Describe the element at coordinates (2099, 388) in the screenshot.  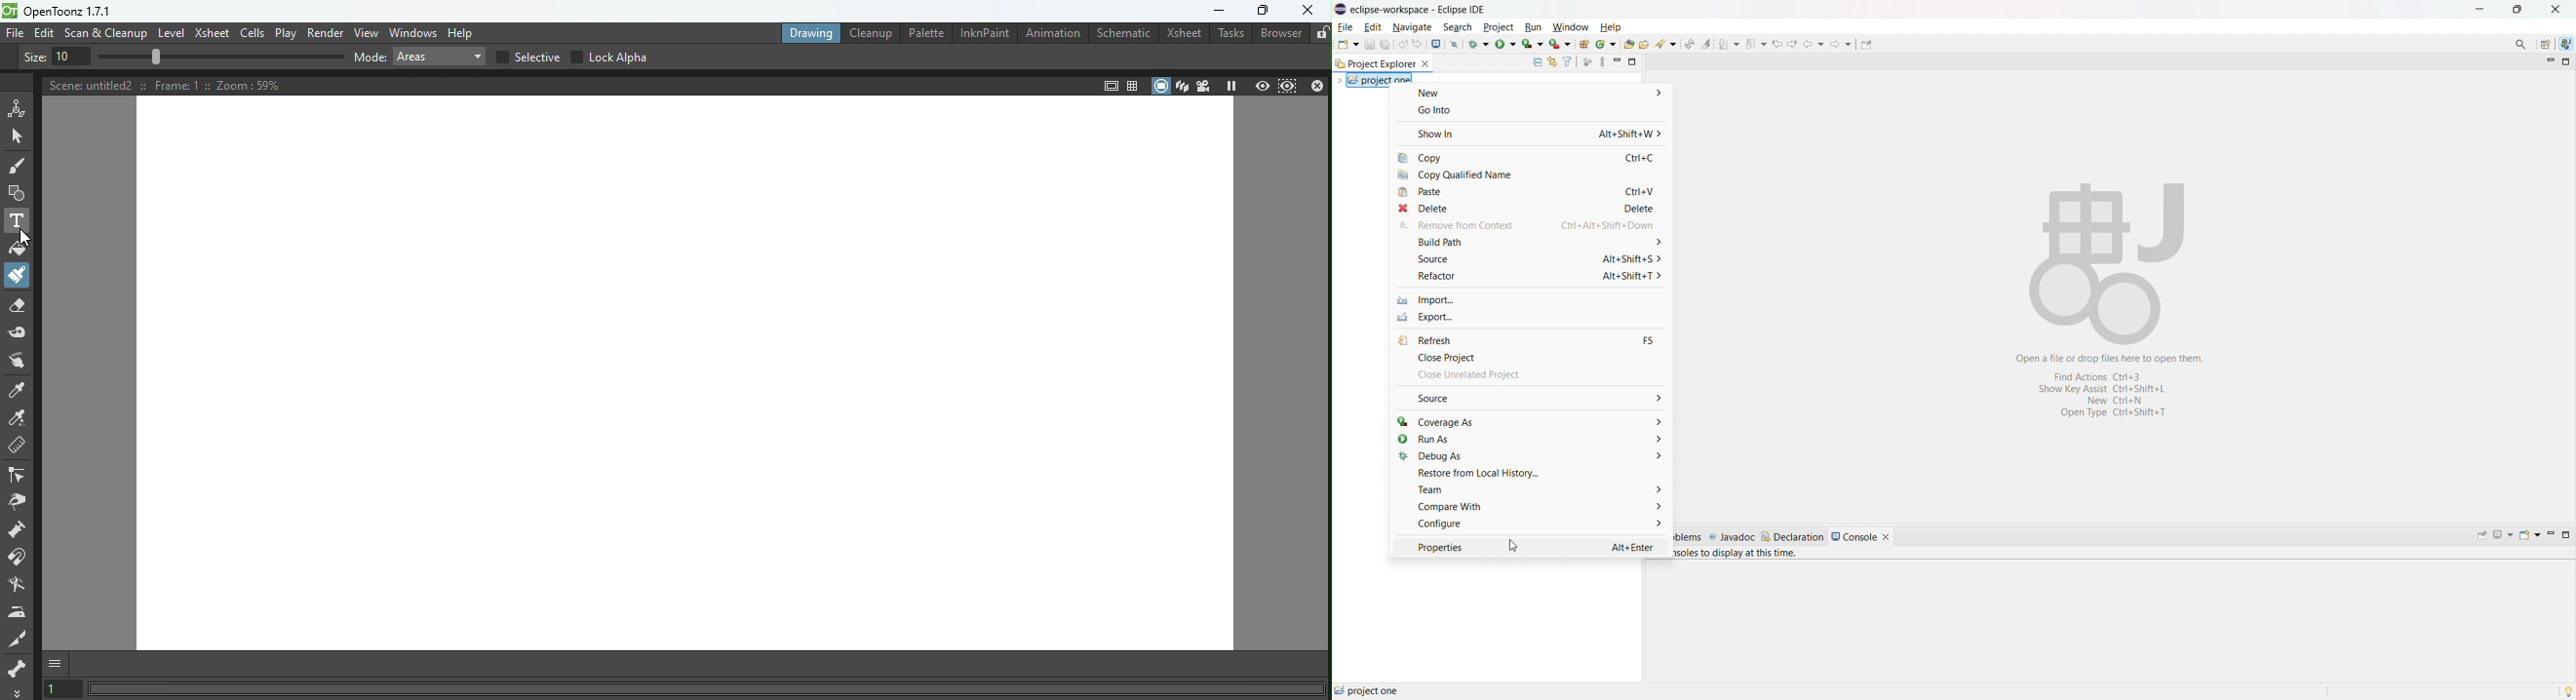
I see `show key assist ctrl+shift+L` at that location.